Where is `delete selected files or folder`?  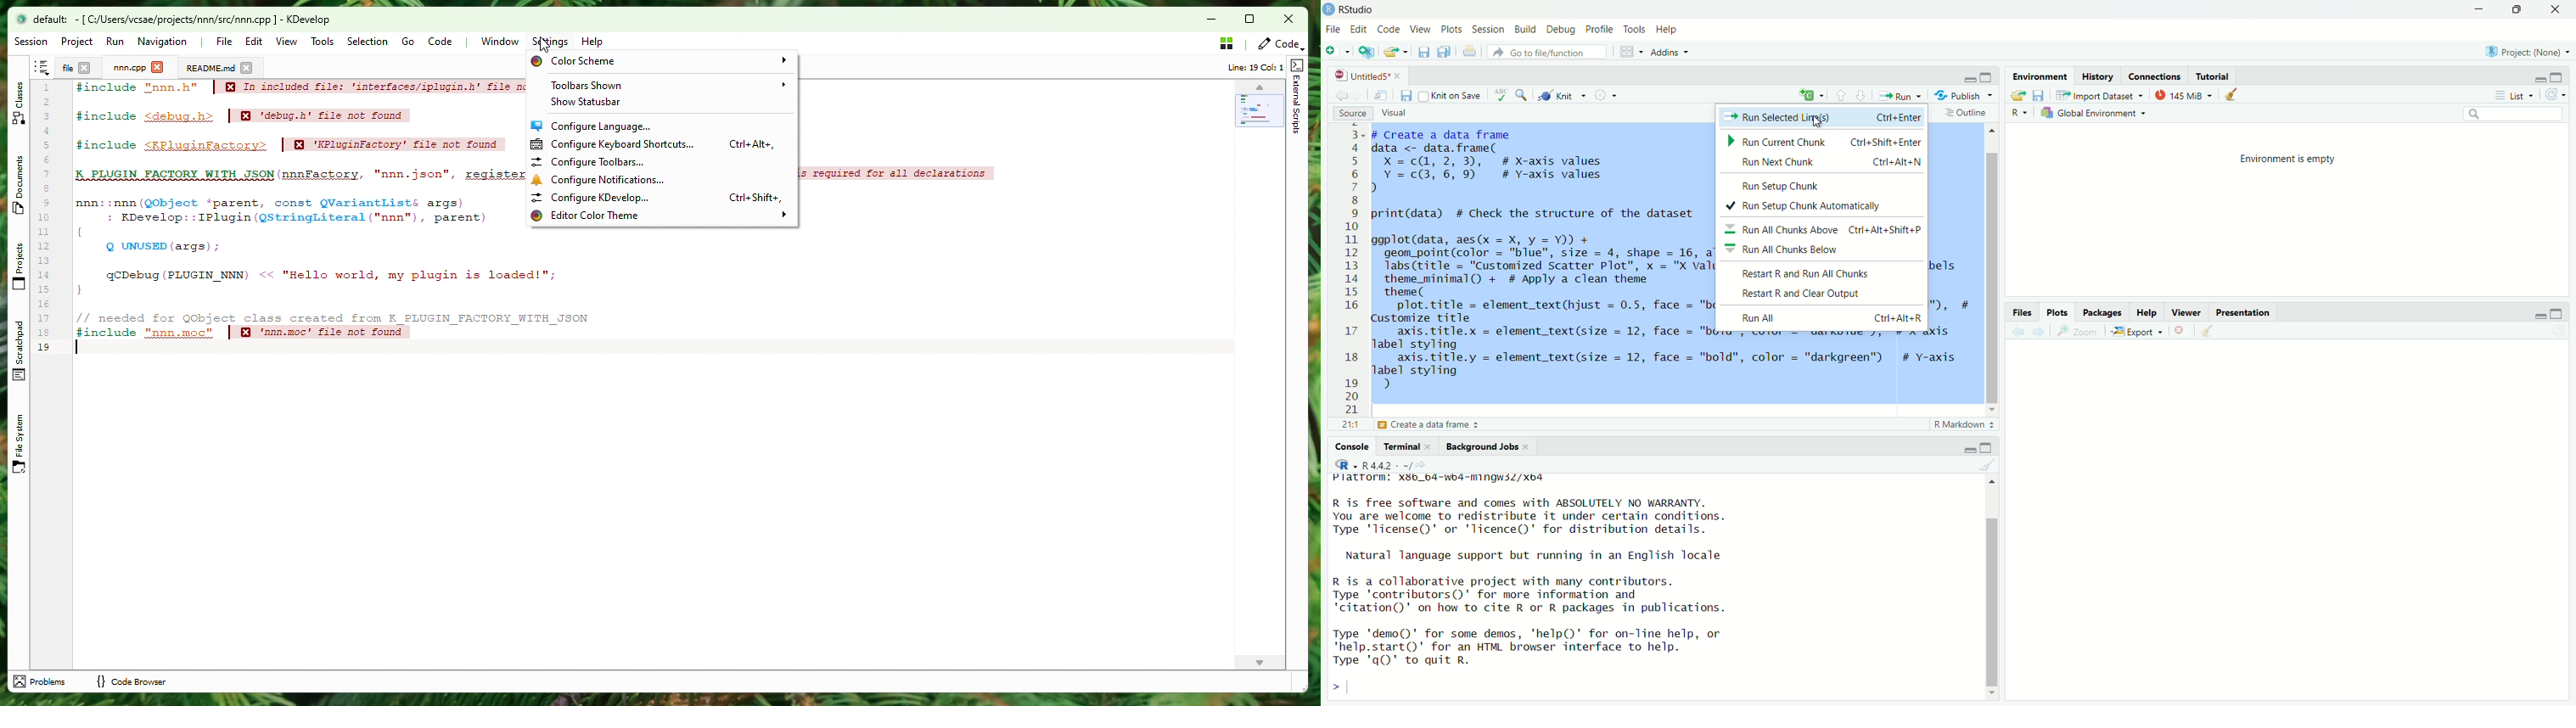
delete selected files or folder is located at coordinates (2181, 332).